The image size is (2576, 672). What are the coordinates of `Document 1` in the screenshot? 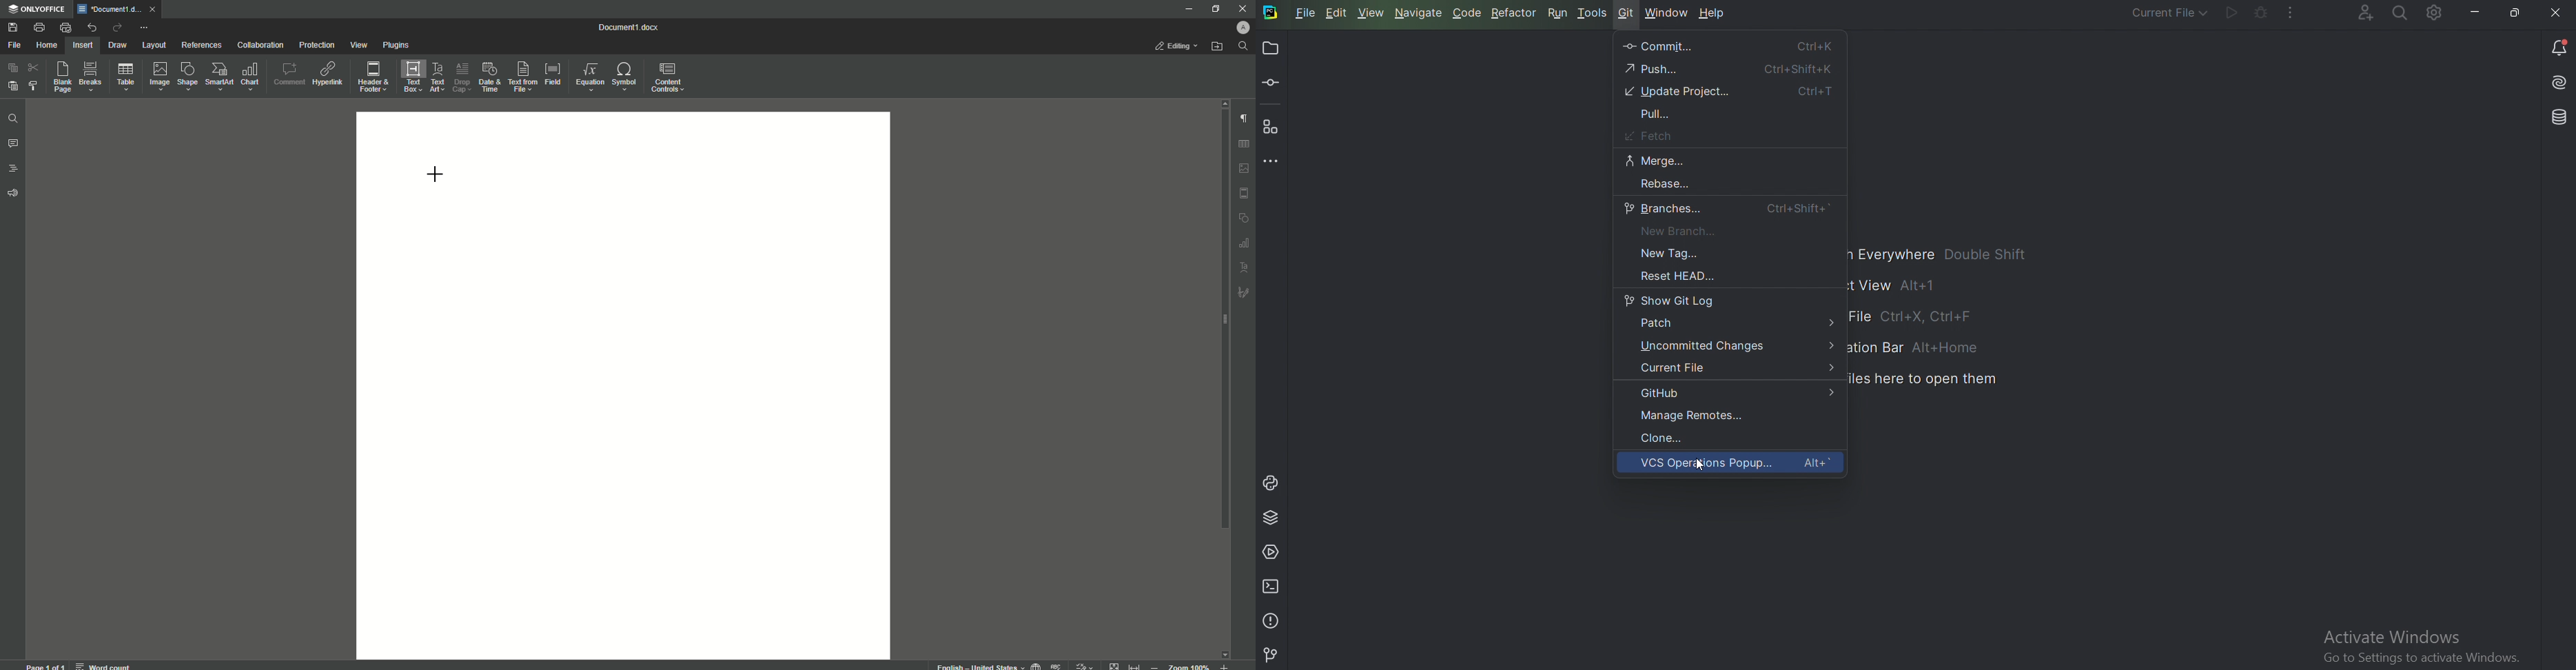 It's located at (636, 29).